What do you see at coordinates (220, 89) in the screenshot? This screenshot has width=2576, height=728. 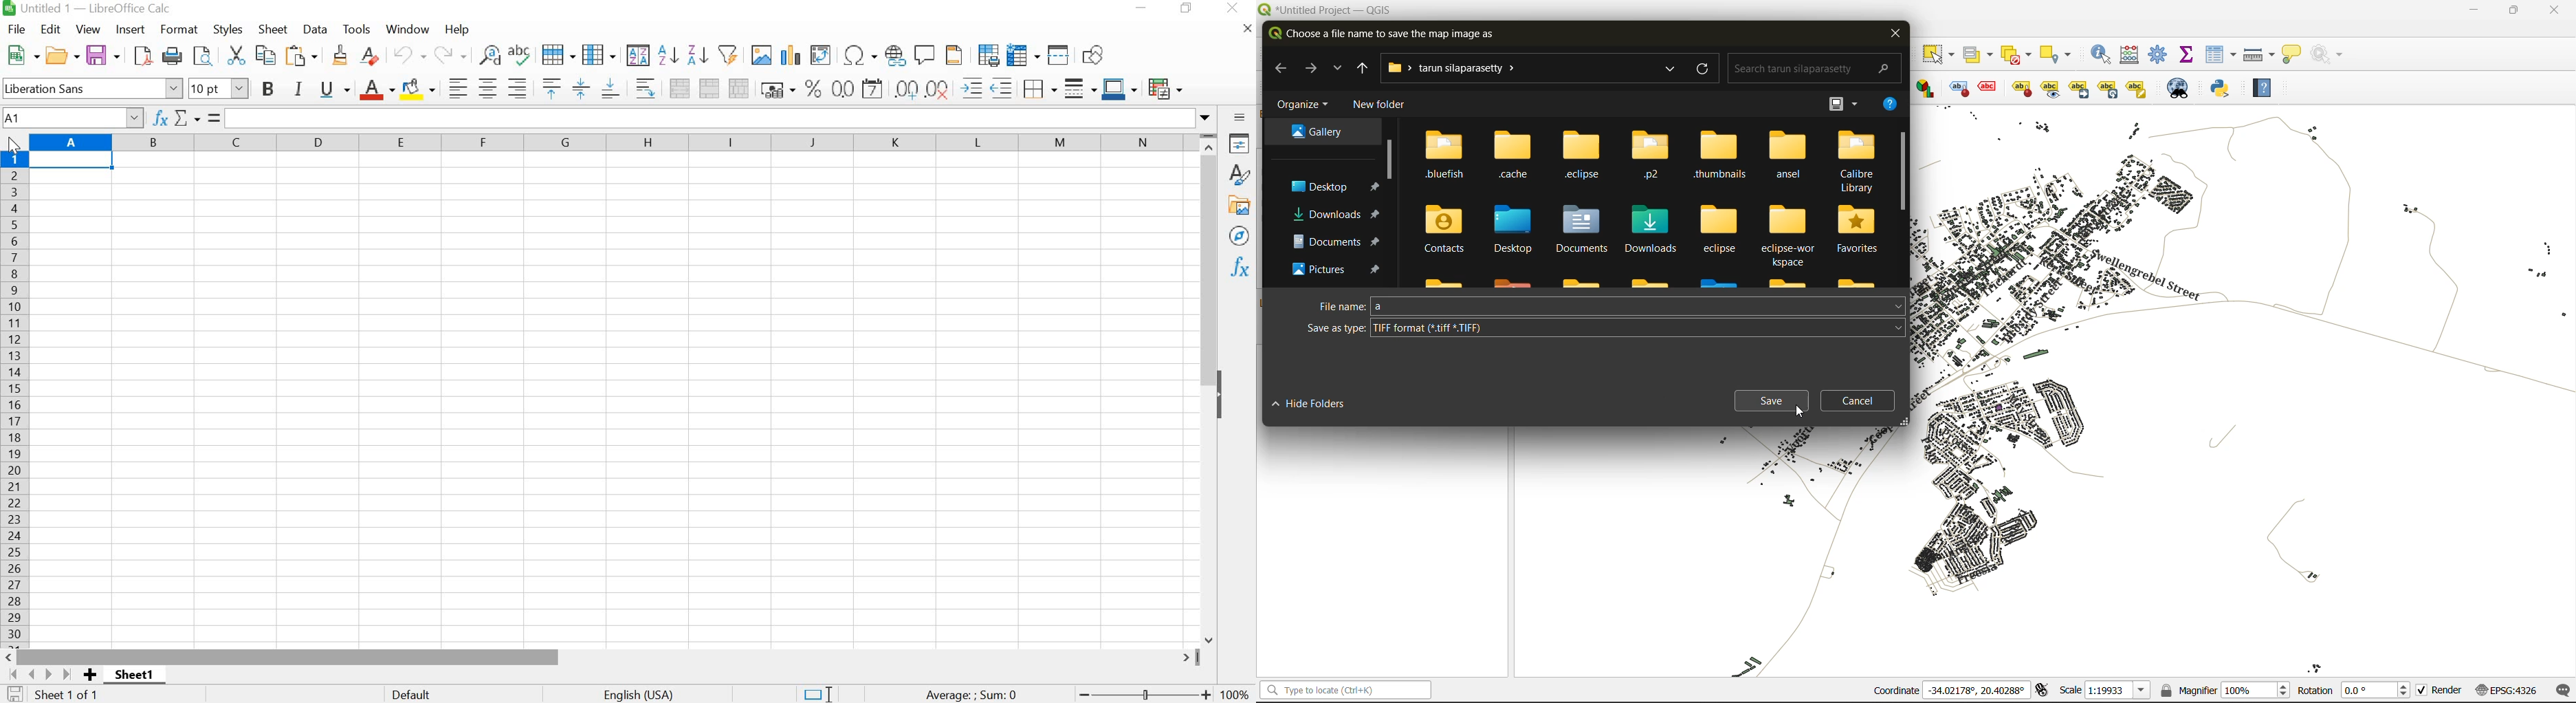 I see `FONT SIZE` at bounding box center [220, 89].